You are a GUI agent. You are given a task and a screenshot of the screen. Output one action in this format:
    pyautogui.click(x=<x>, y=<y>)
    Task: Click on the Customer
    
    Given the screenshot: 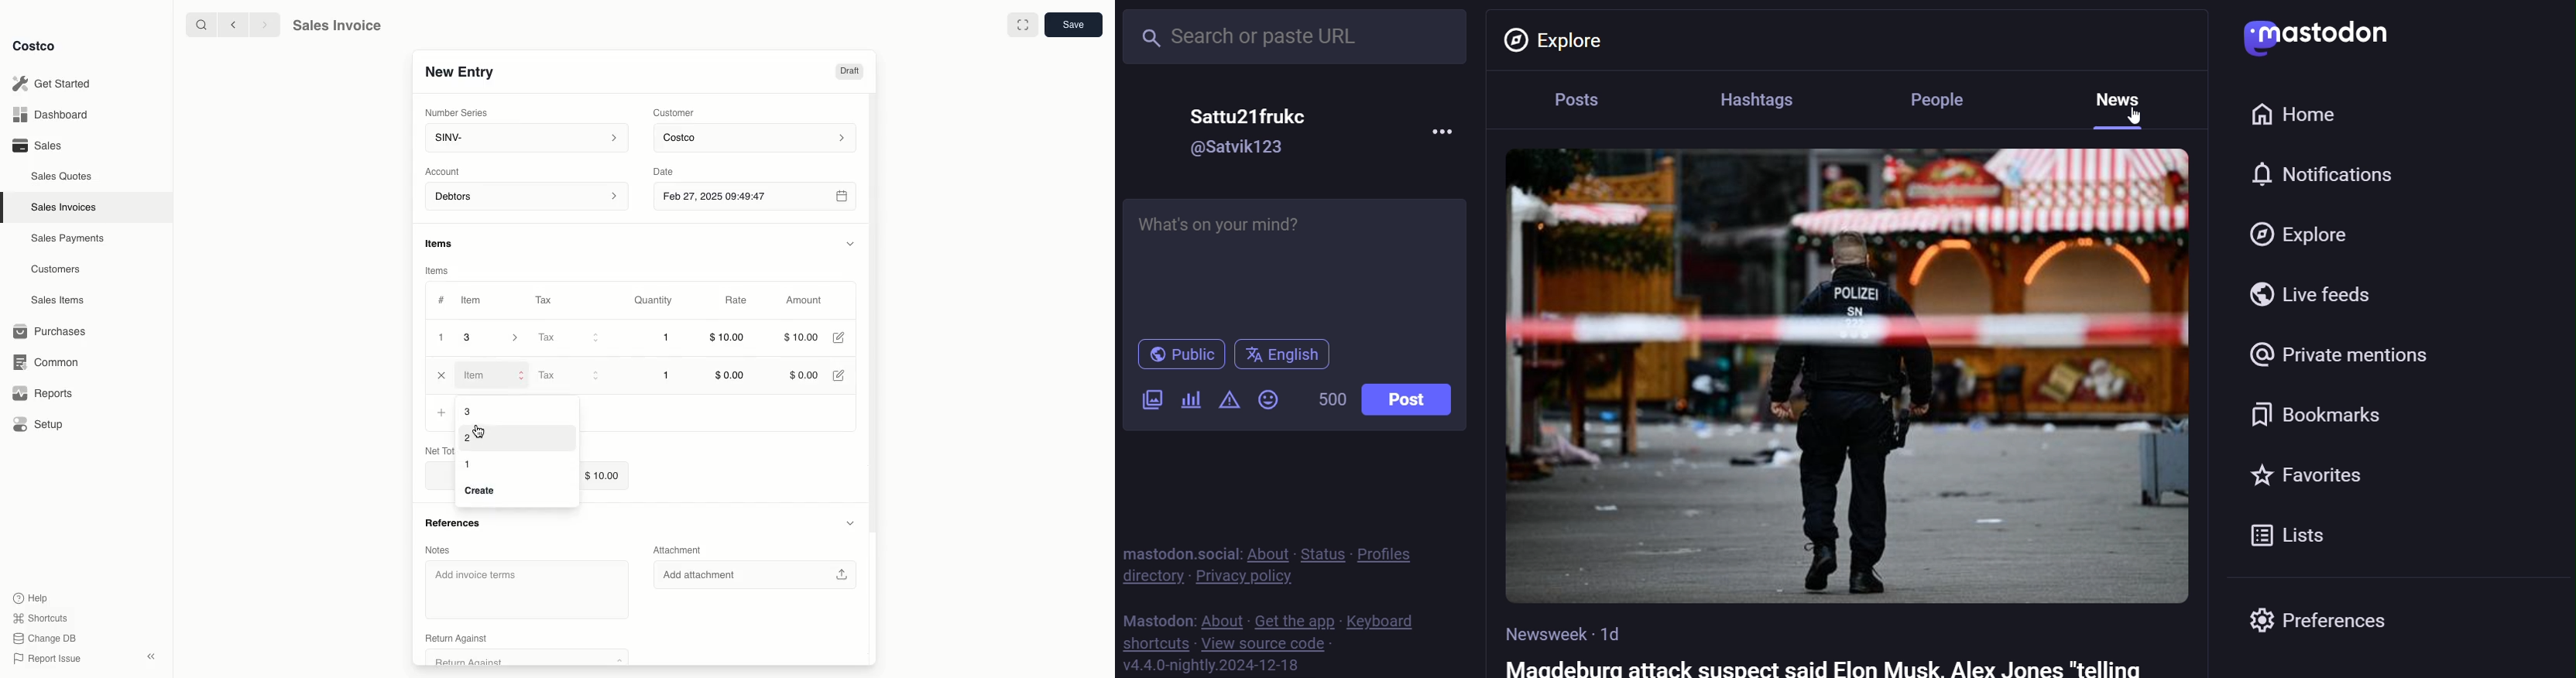 What is the action you would take?
    pyautogui.click(x=674, y=111)
    